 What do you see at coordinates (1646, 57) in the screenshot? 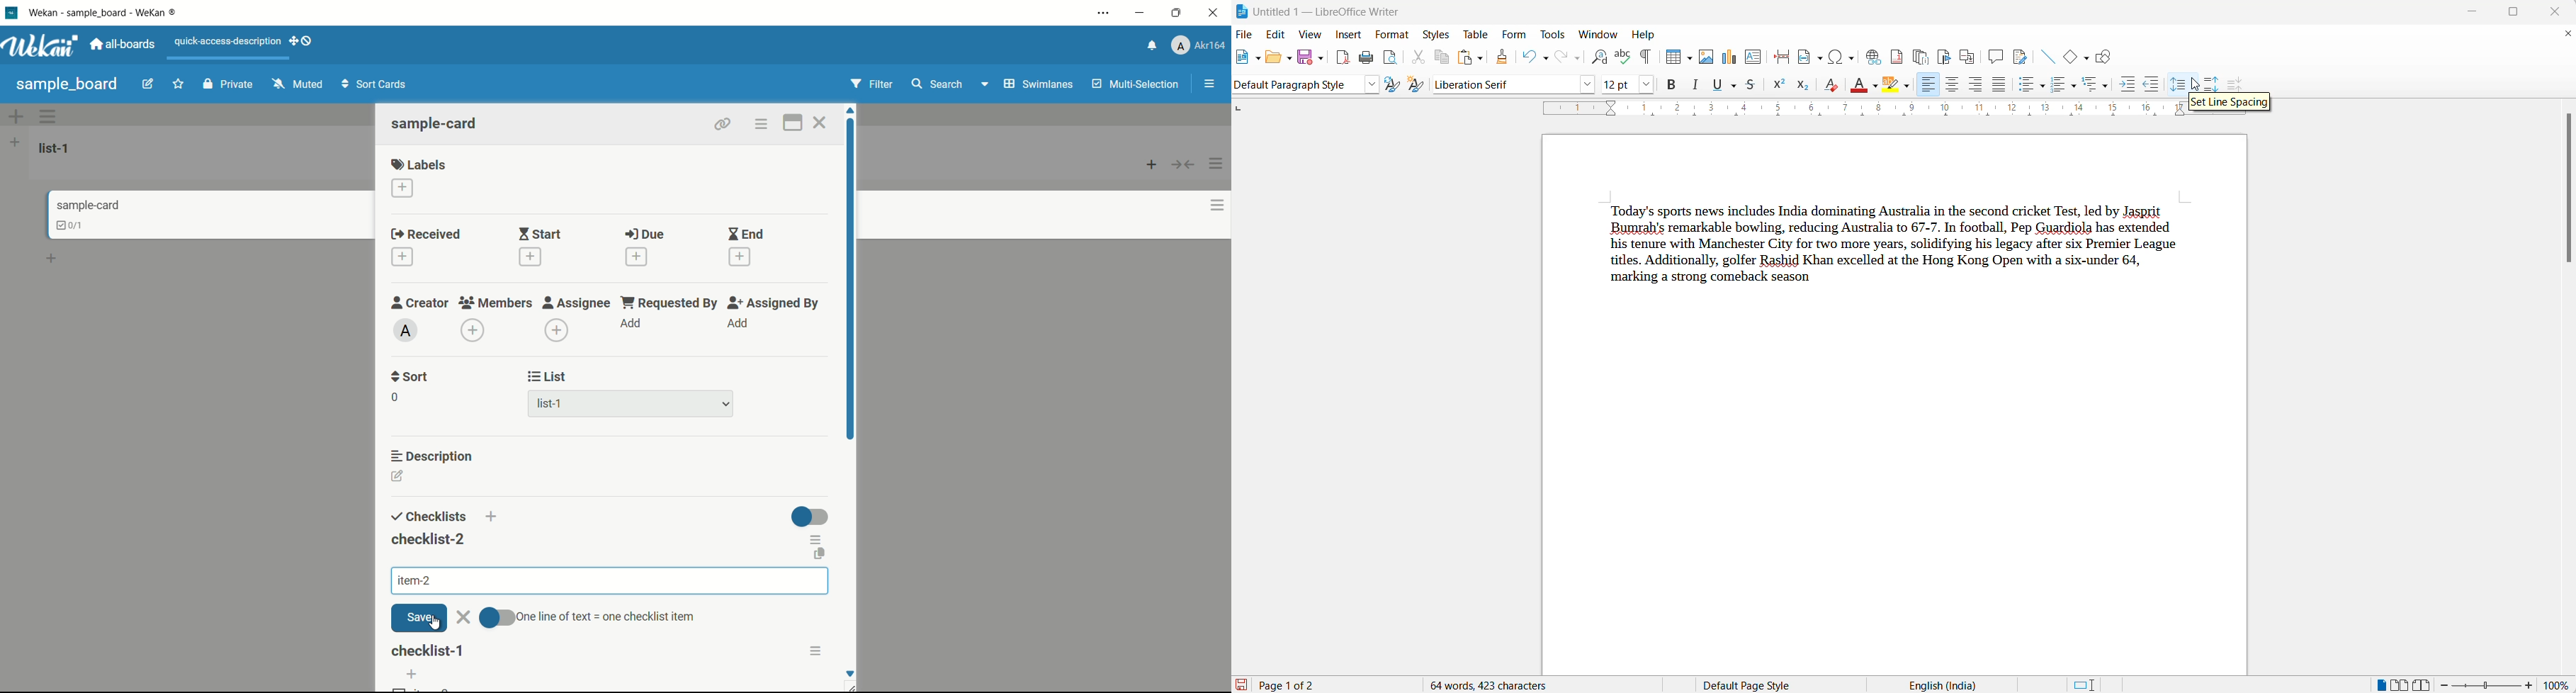
I see `toggle formatting marks` at bounding box center [1646, 57].